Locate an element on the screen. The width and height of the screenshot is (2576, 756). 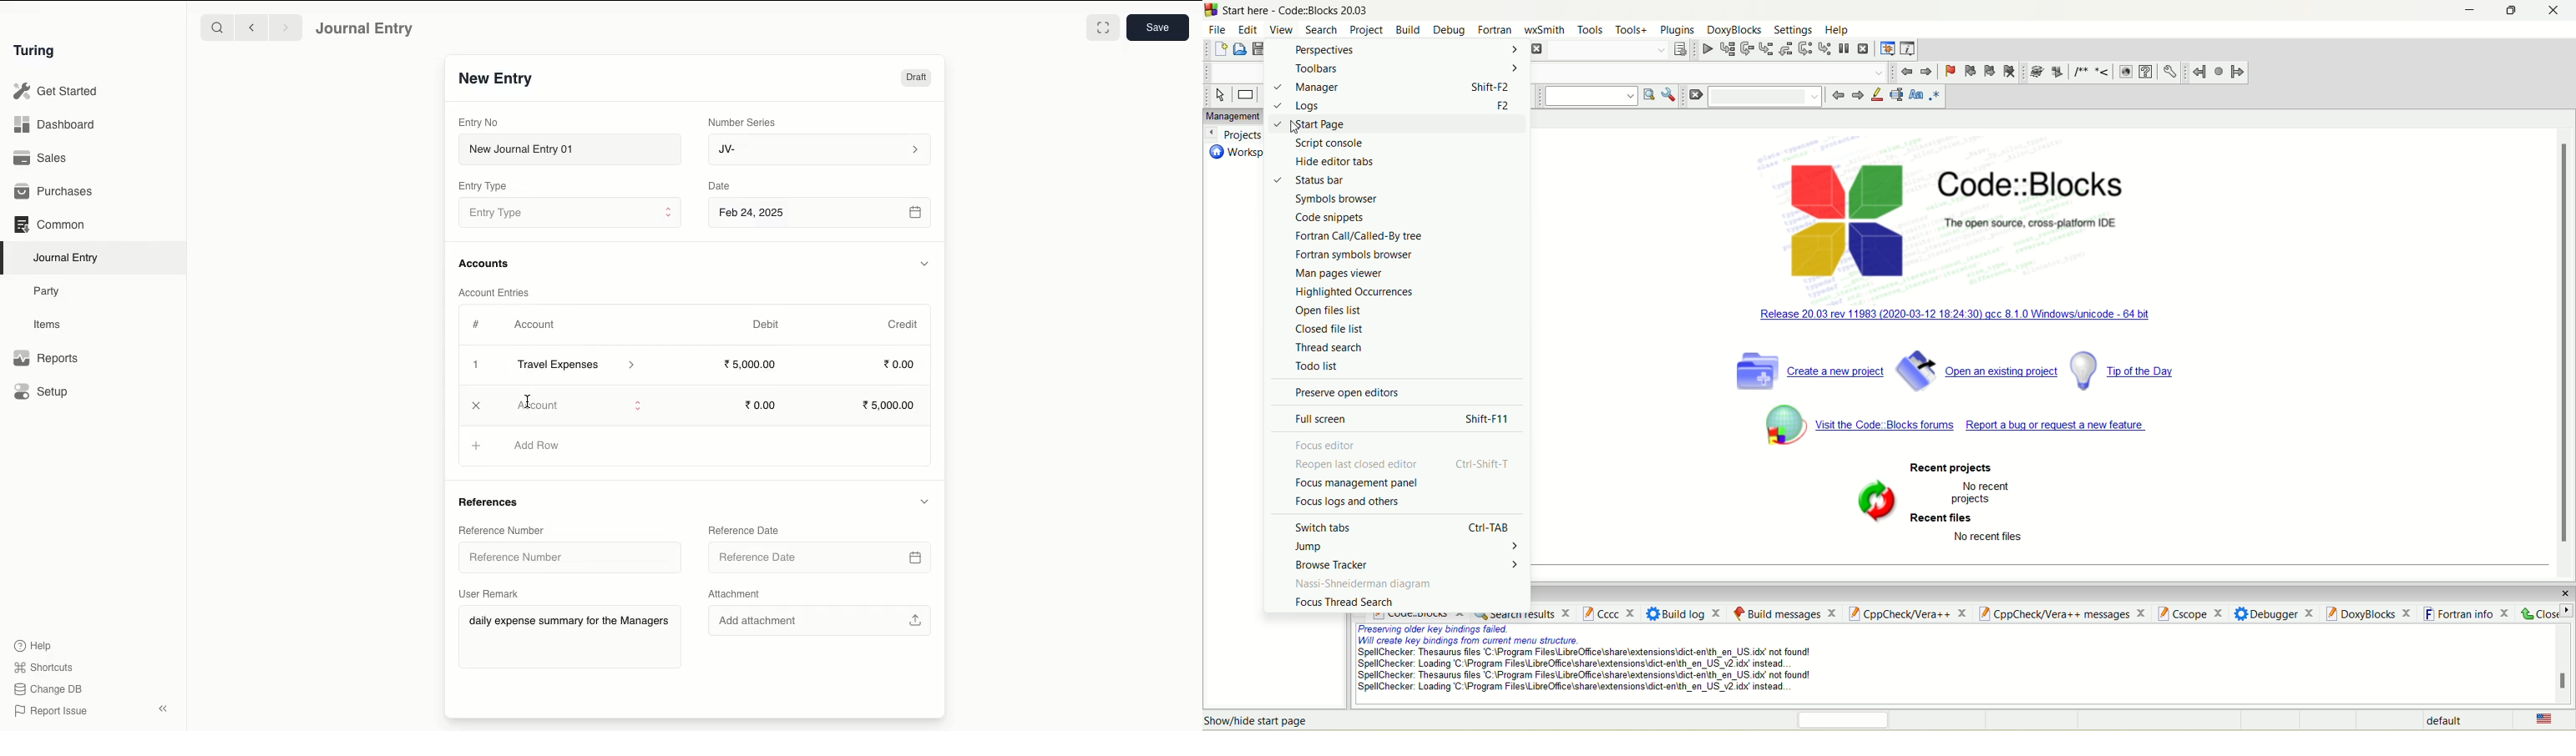
recent projects is located at coordinates (1952, 467).